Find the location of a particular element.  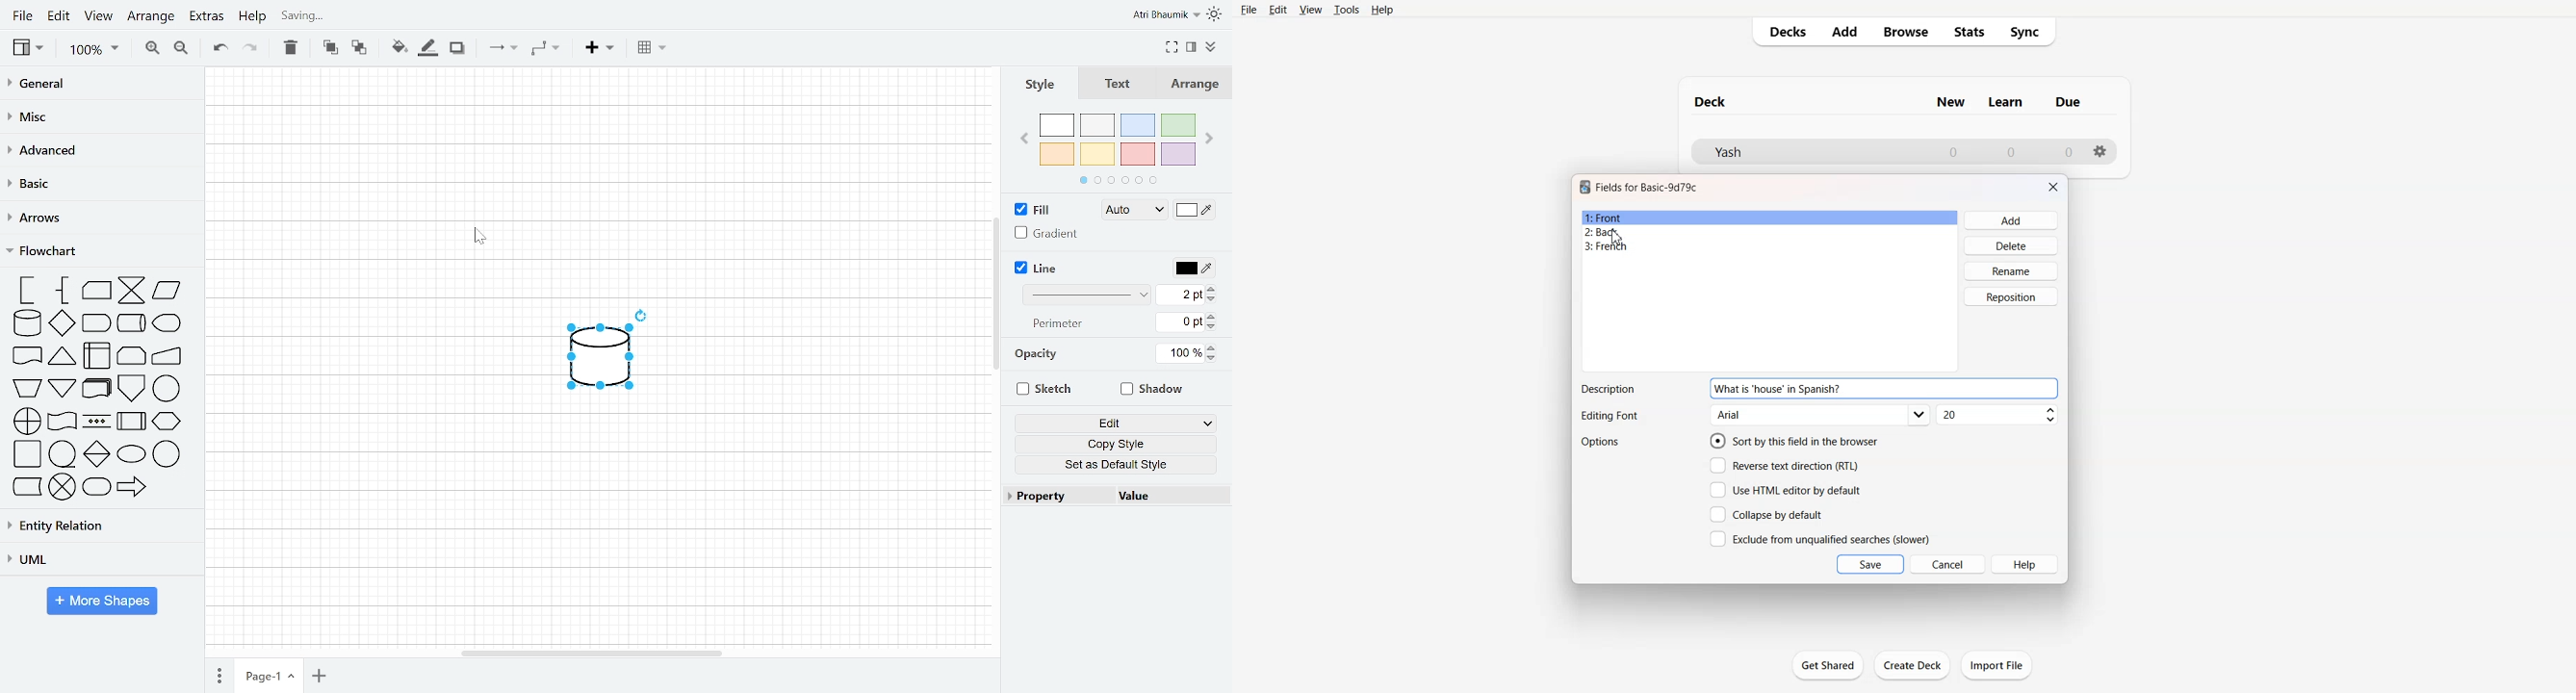

Sort by this field in the browser is located at coordinates (1794, 440).